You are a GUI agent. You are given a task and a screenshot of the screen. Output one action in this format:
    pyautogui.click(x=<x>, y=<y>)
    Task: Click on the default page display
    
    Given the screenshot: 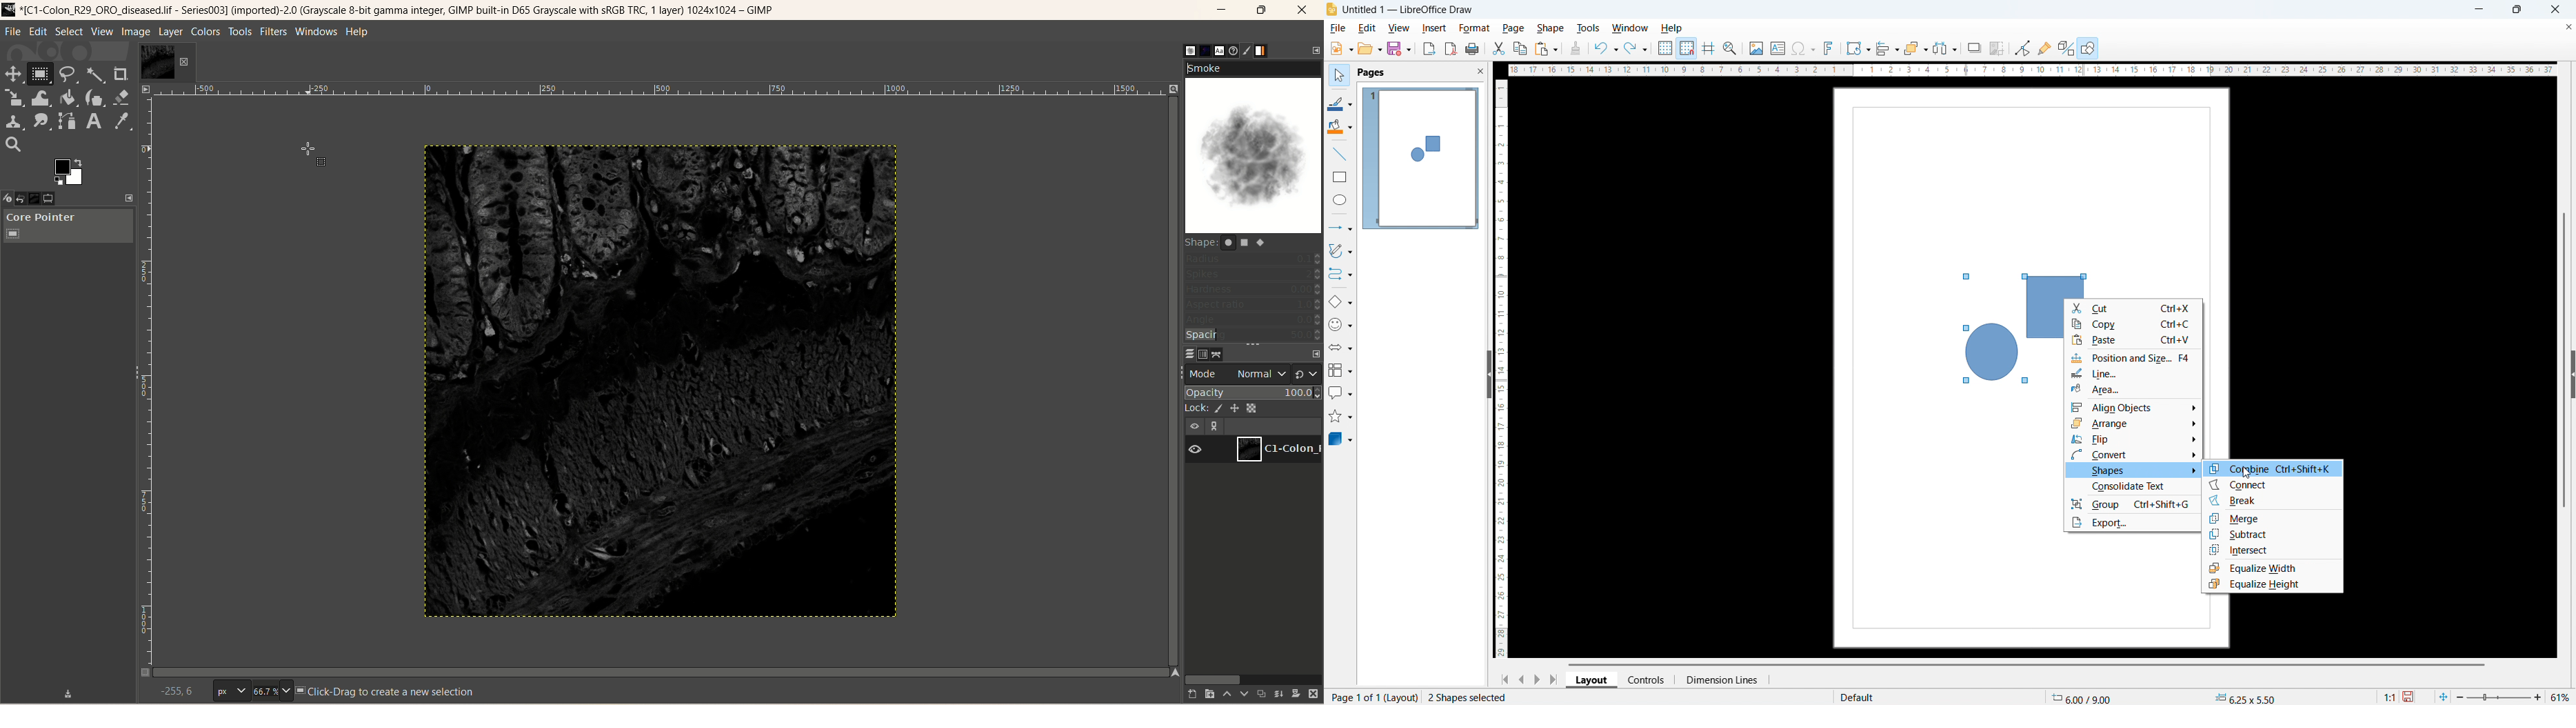 What is the action you would take?
    pyautogui.click(x=1856, y=697)
    